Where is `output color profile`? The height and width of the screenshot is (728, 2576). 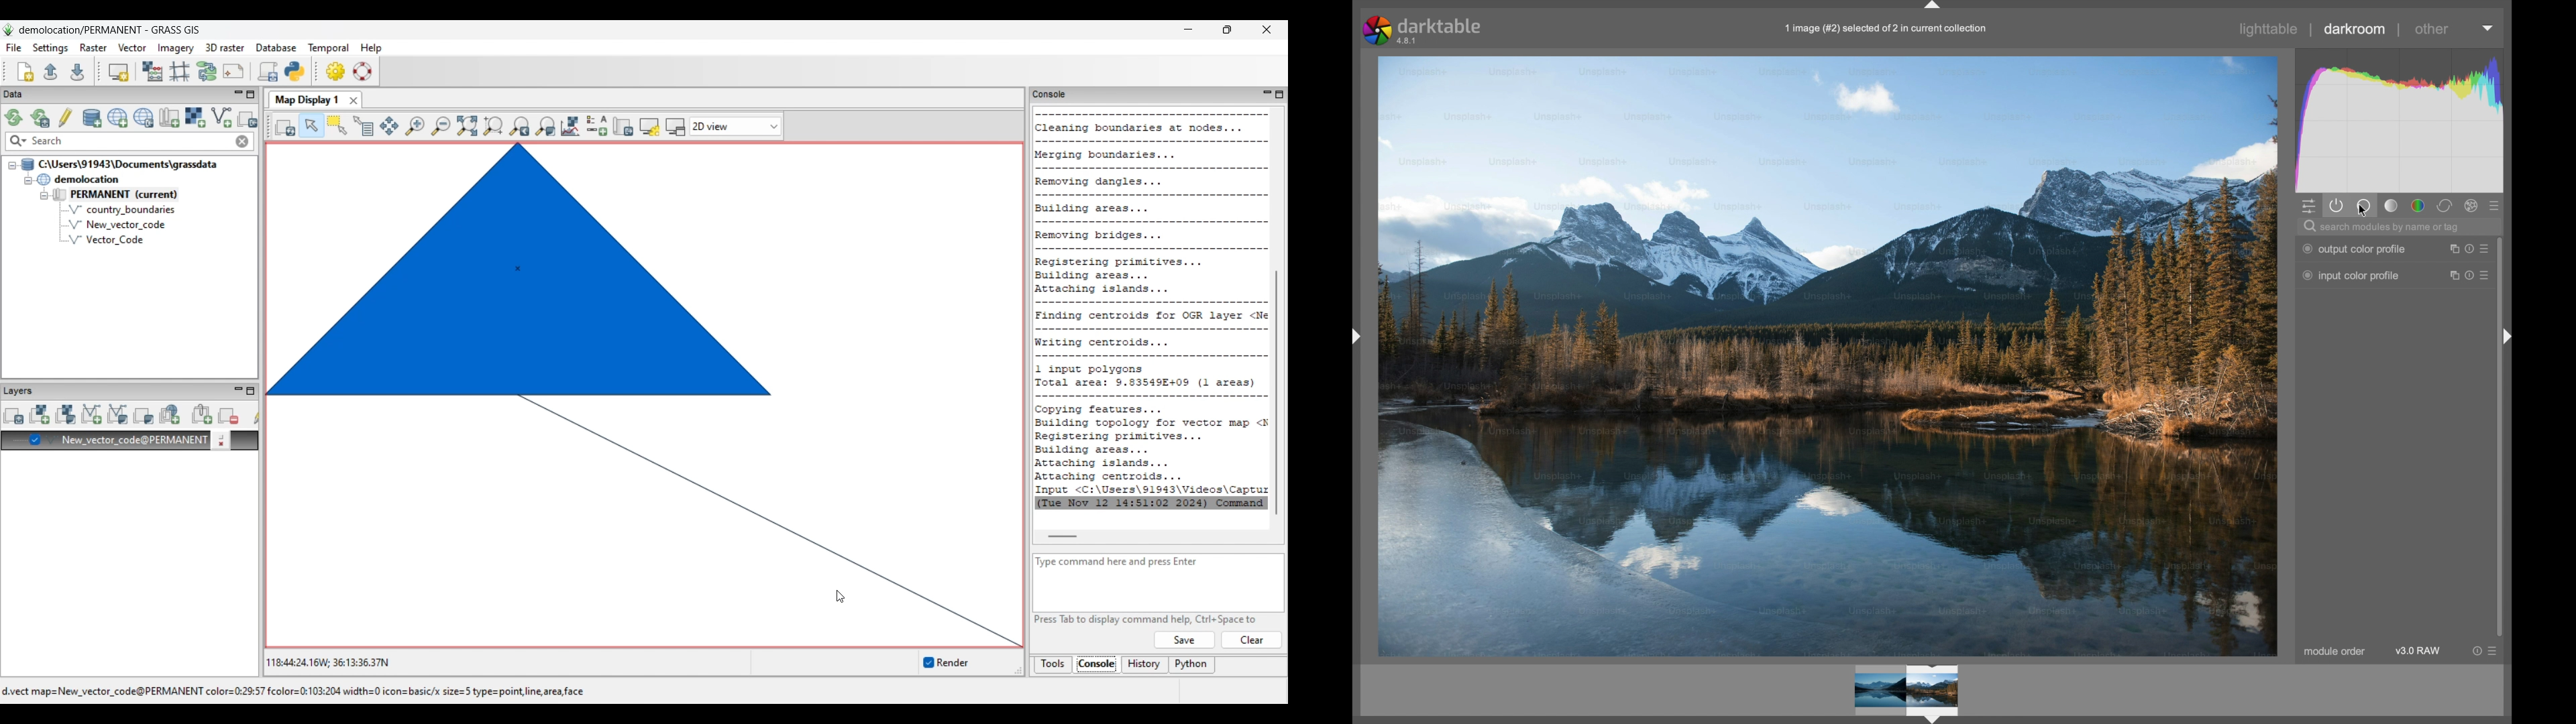 output color profile is located at coordinates (2355, 249).